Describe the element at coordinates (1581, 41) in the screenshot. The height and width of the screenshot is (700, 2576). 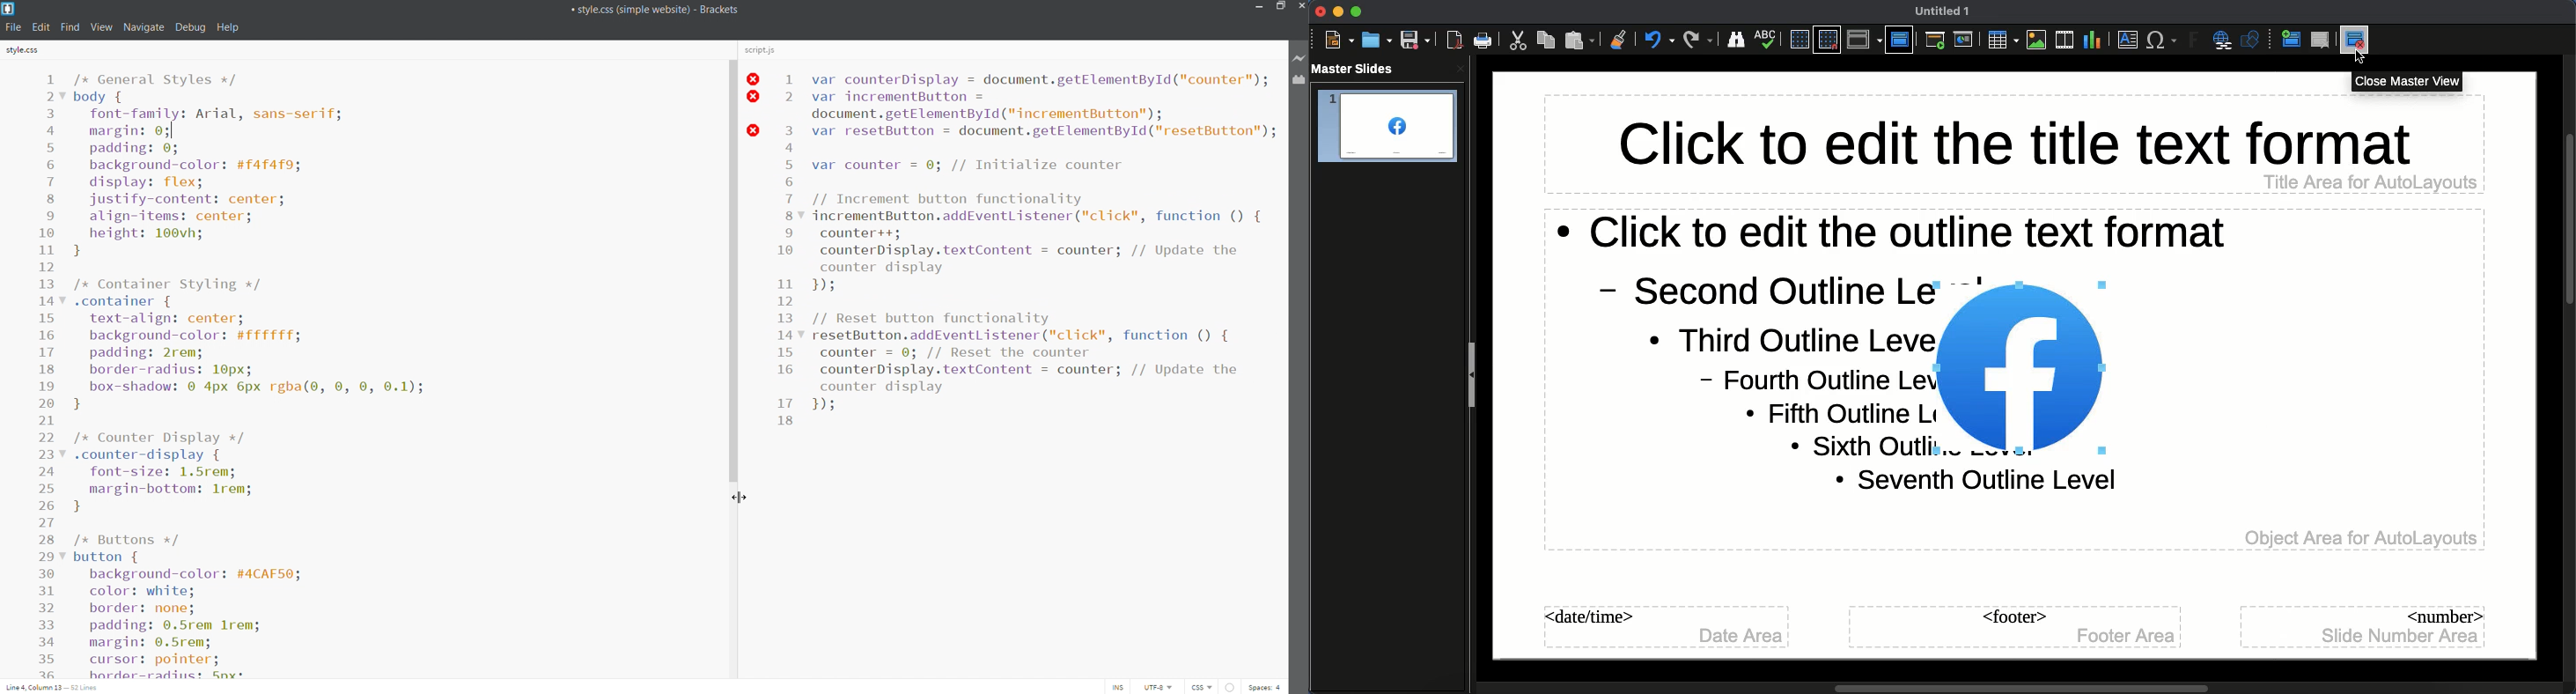
I see `Paste` at that location.